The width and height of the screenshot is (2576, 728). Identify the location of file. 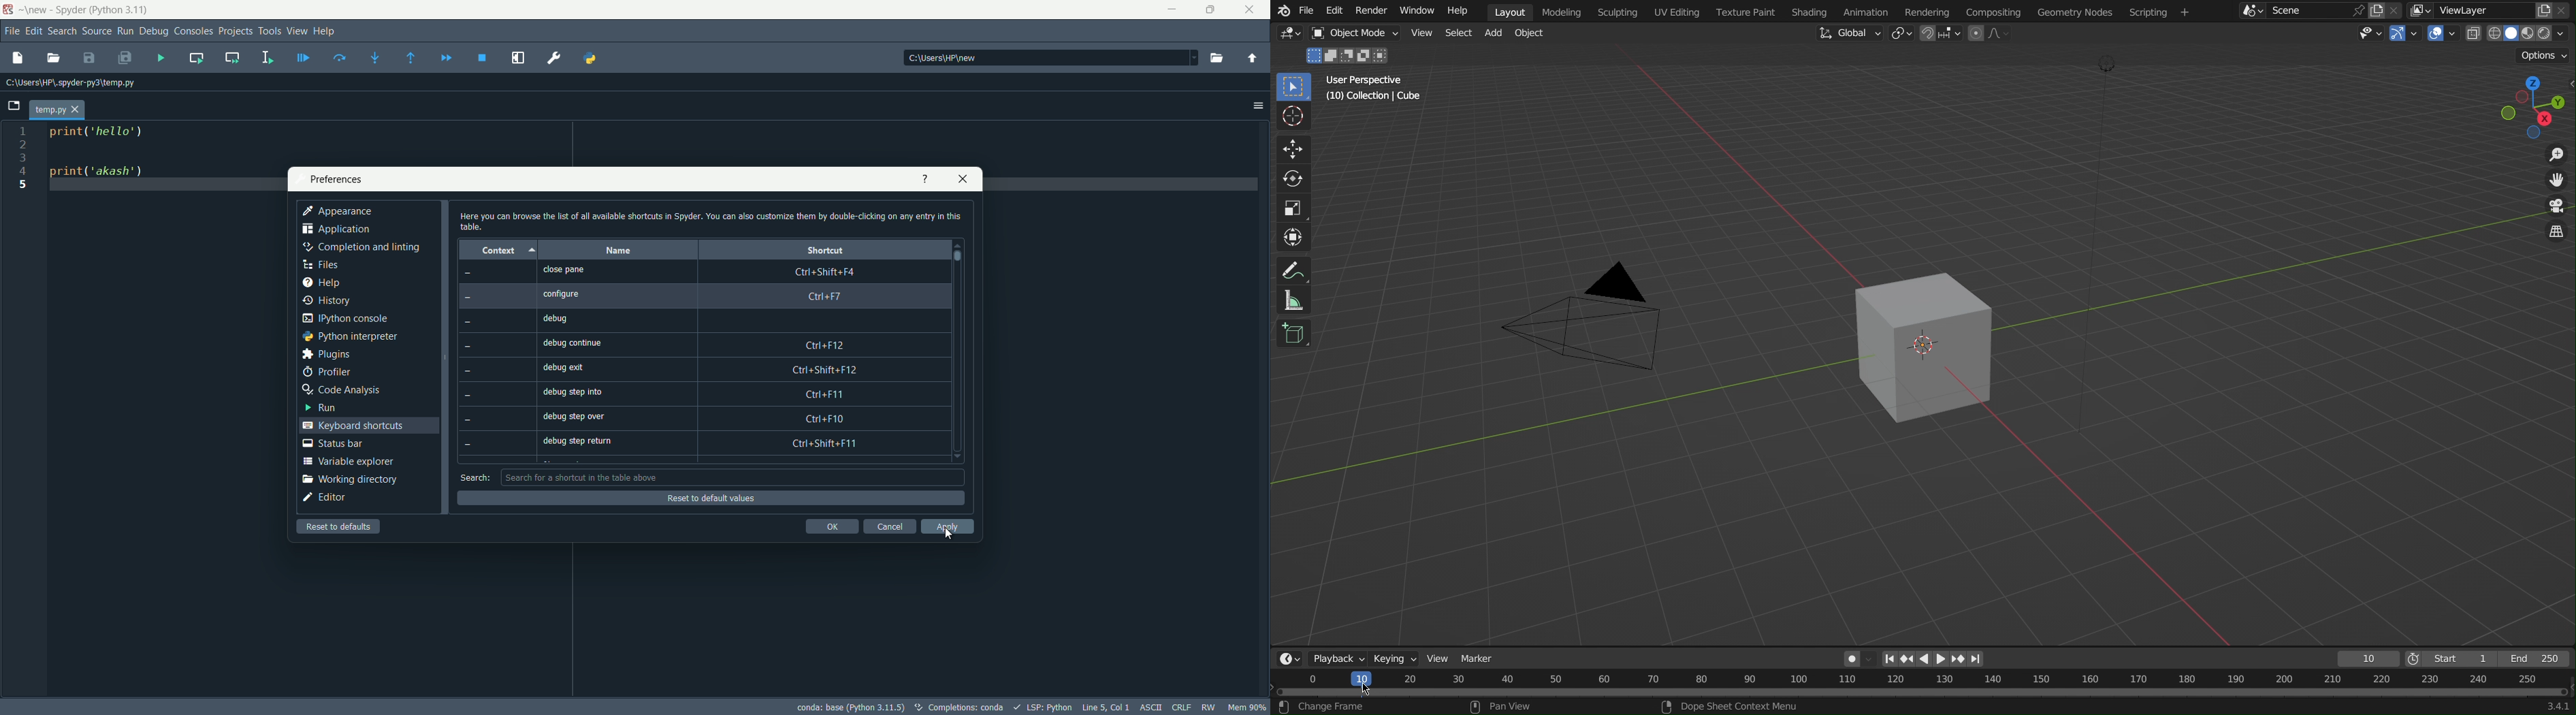
(74, 86).